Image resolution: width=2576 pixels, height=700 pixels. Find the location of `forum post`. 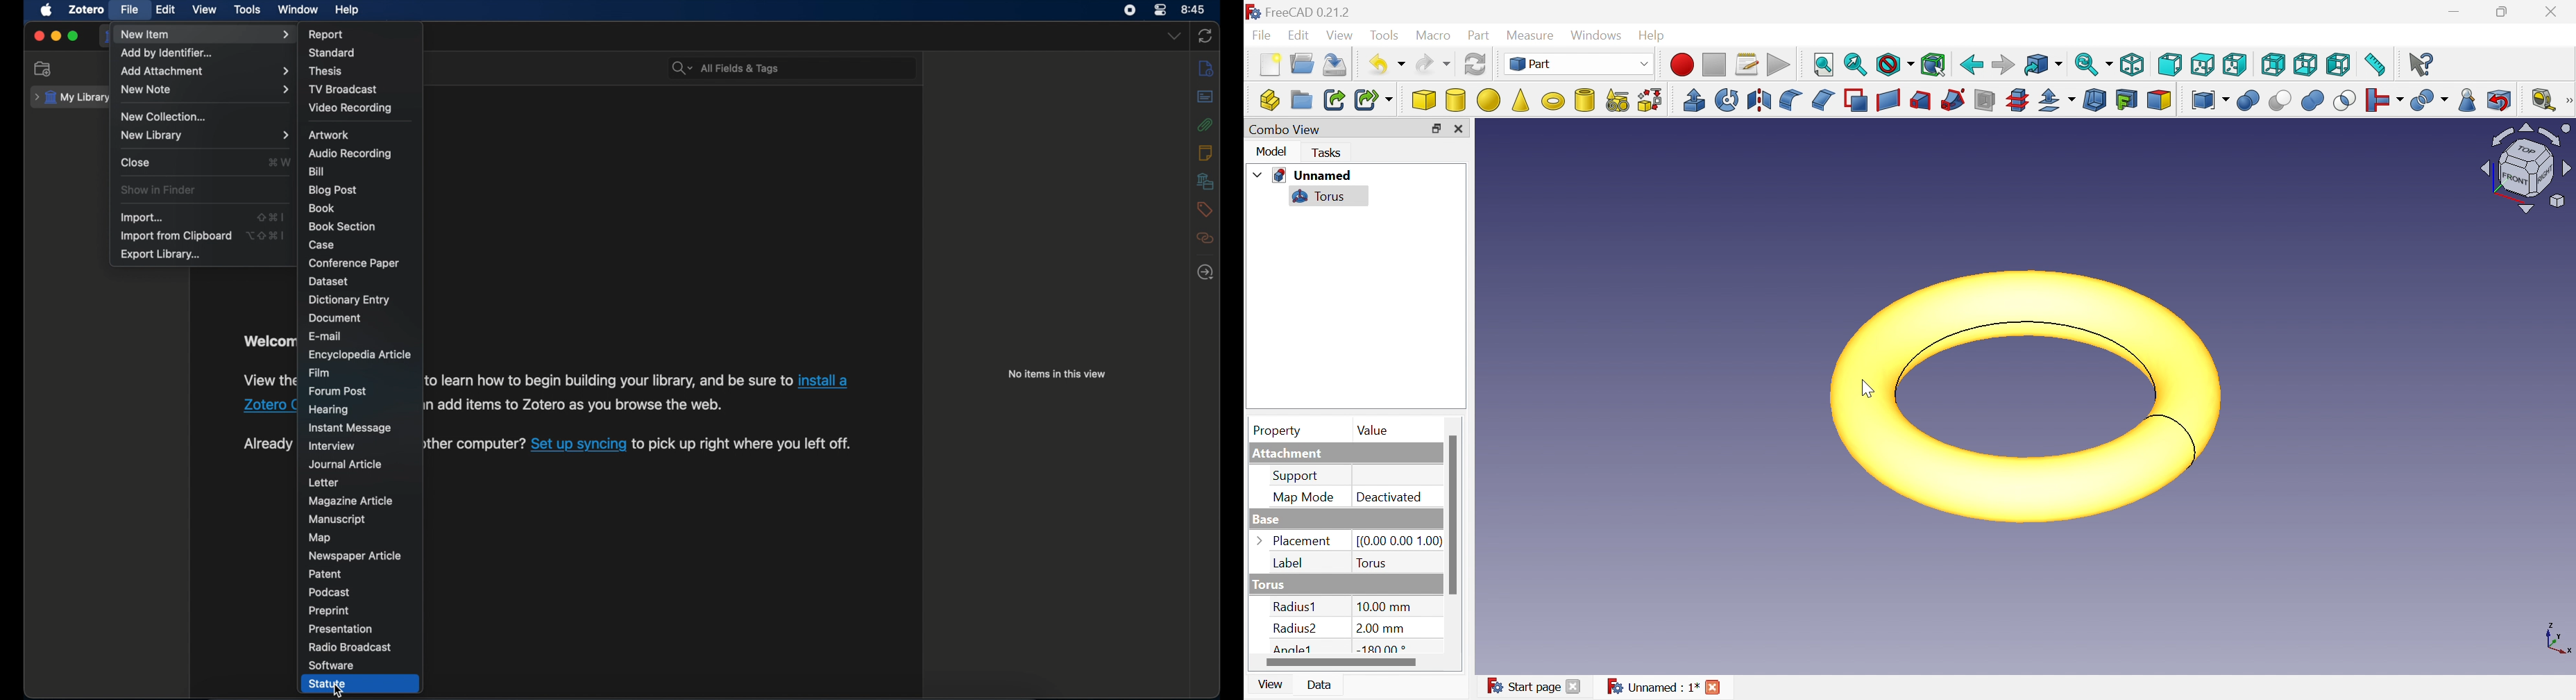

forum post is located at coordinates (338, 390).